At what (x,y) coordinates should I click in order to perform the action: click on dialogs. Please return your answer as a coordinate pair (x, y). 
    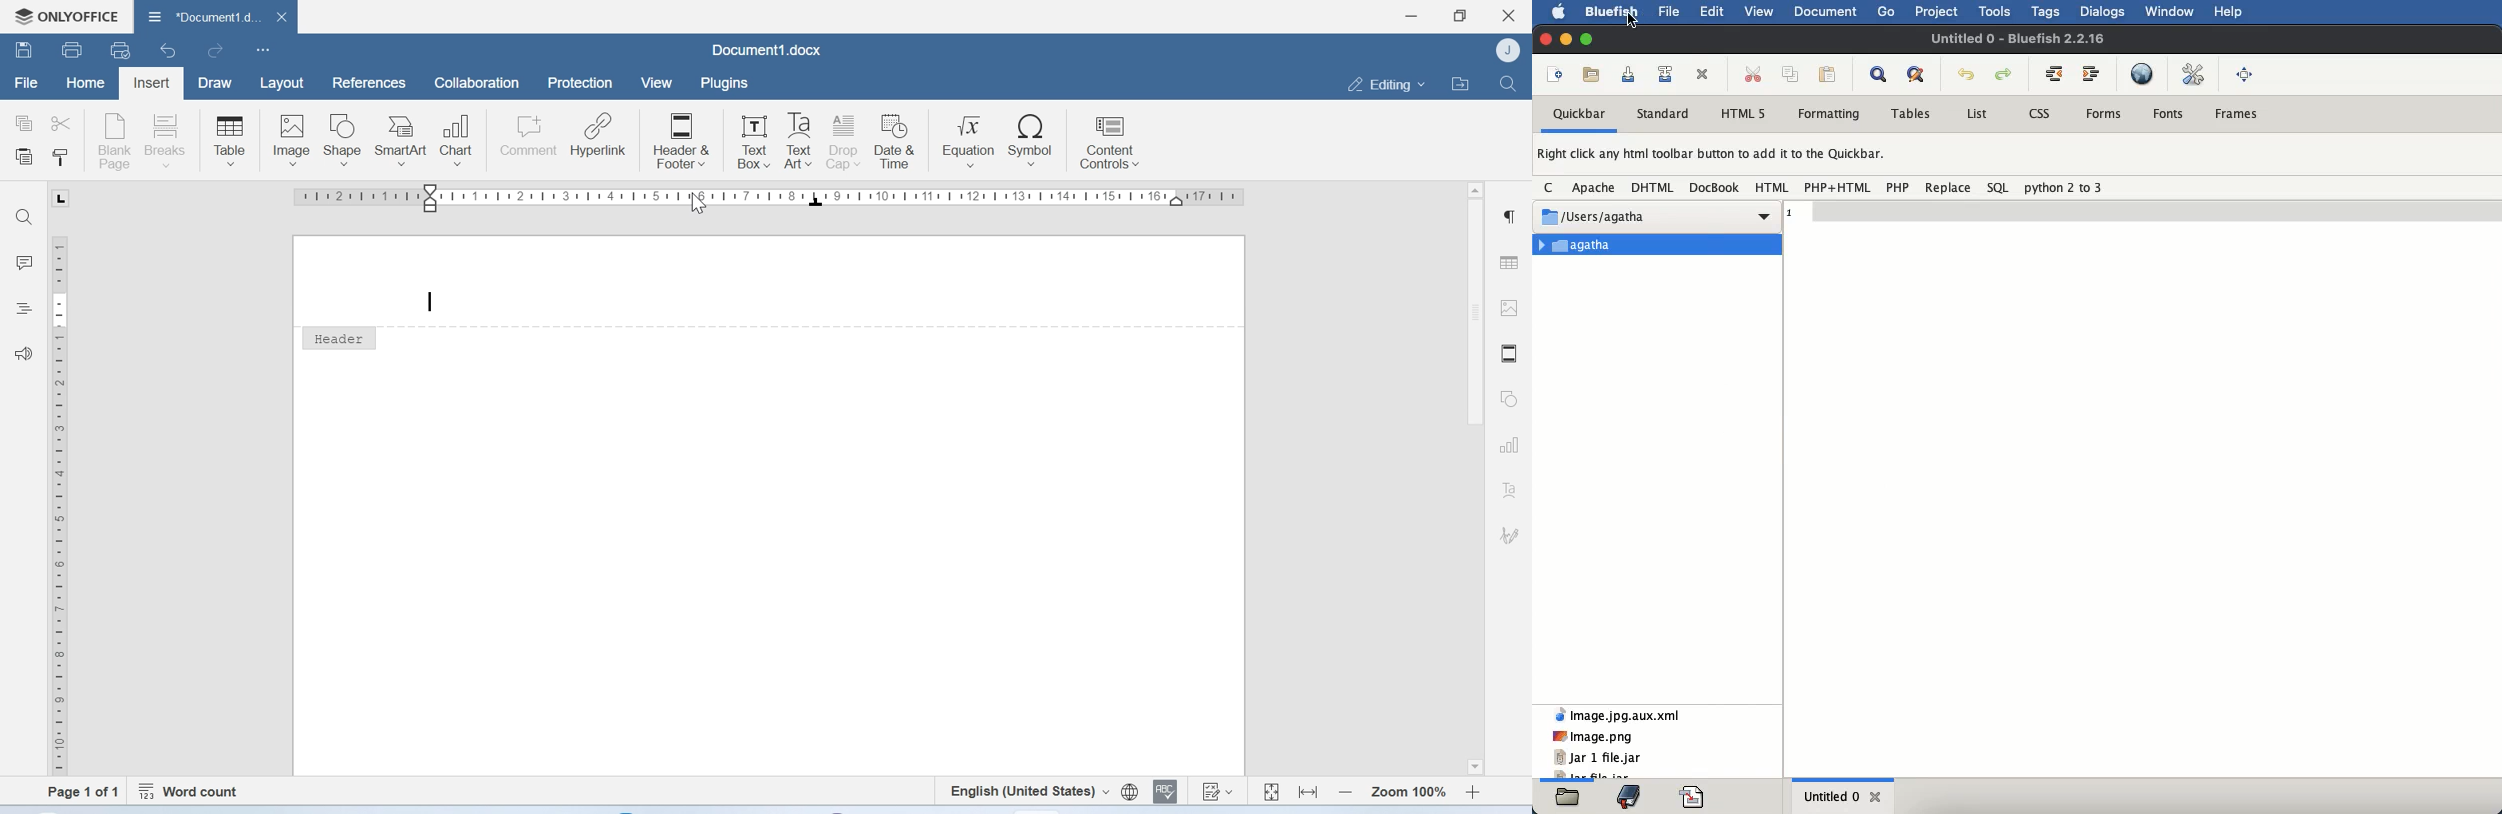
    Looking at the image, I should click on (2104, 12).